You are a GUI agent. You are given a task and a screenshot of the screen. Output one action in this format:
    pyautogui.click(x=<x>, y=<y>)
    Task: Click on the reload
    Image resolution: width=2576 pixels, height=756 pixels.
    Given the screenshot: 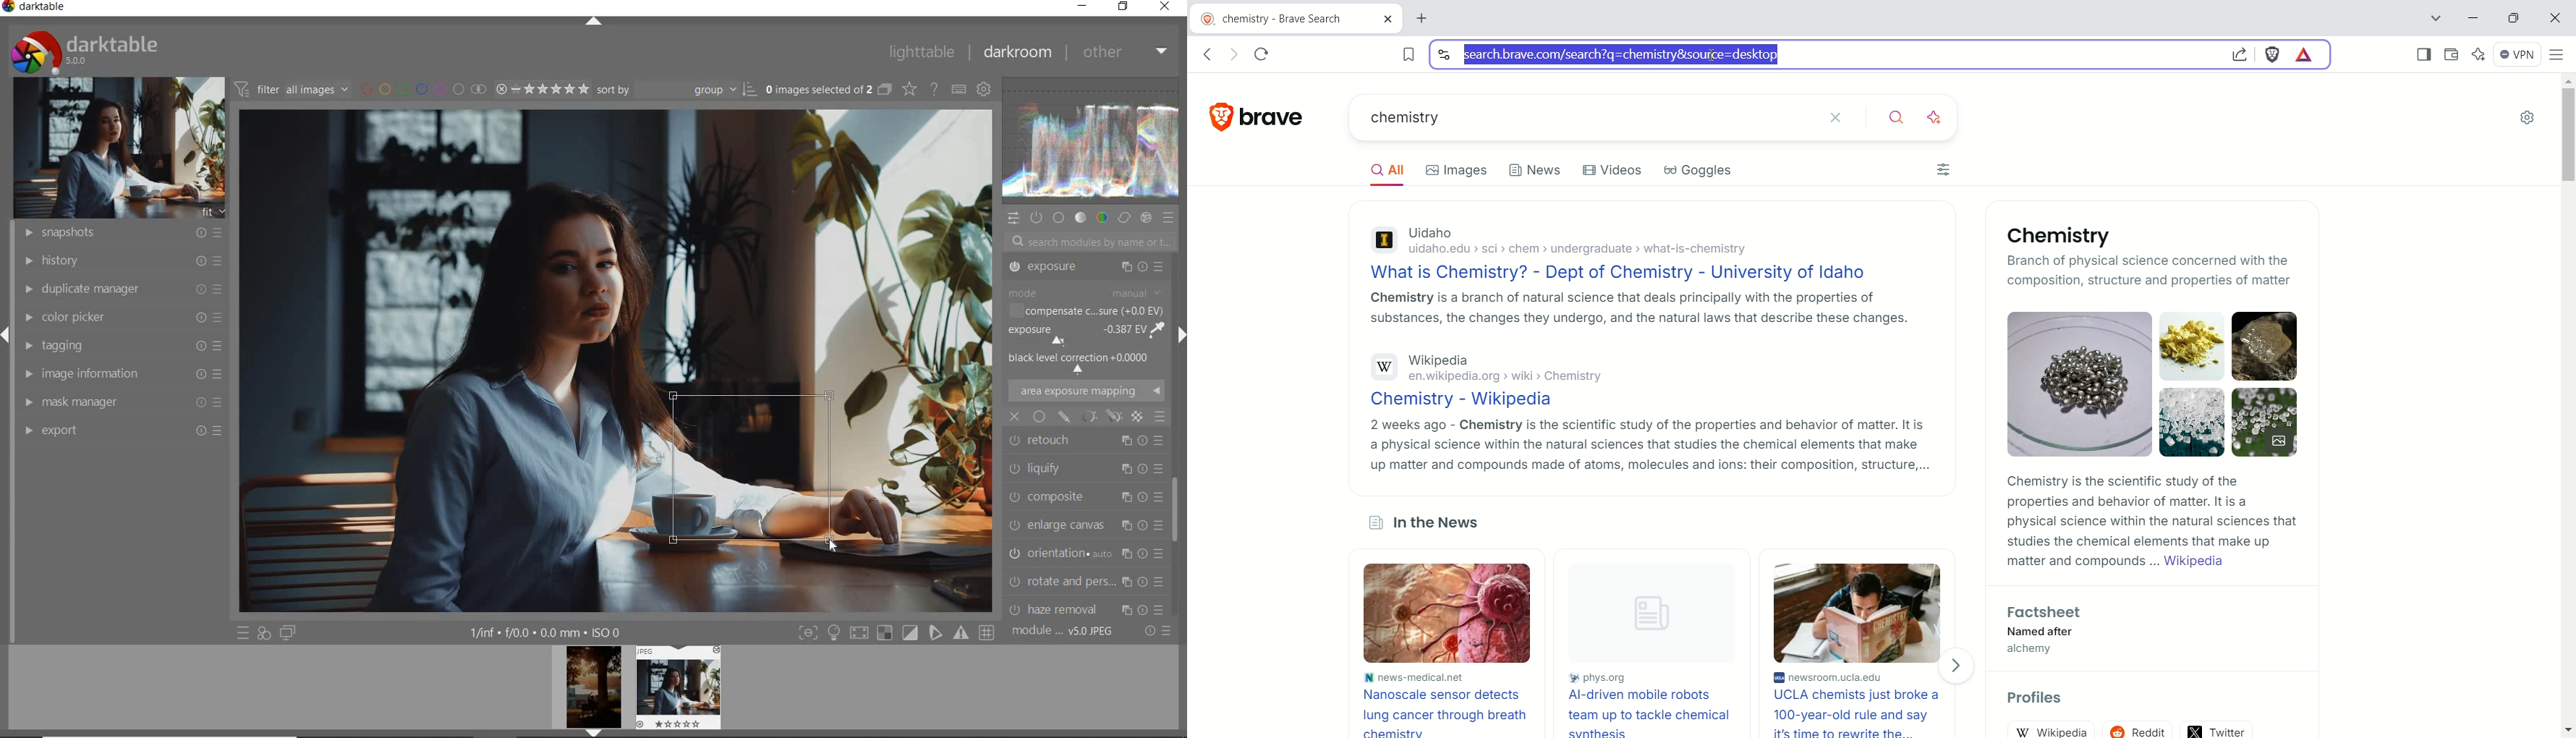 What is the action you would take?
    pyautogui.click(x=1262, y=56)
    